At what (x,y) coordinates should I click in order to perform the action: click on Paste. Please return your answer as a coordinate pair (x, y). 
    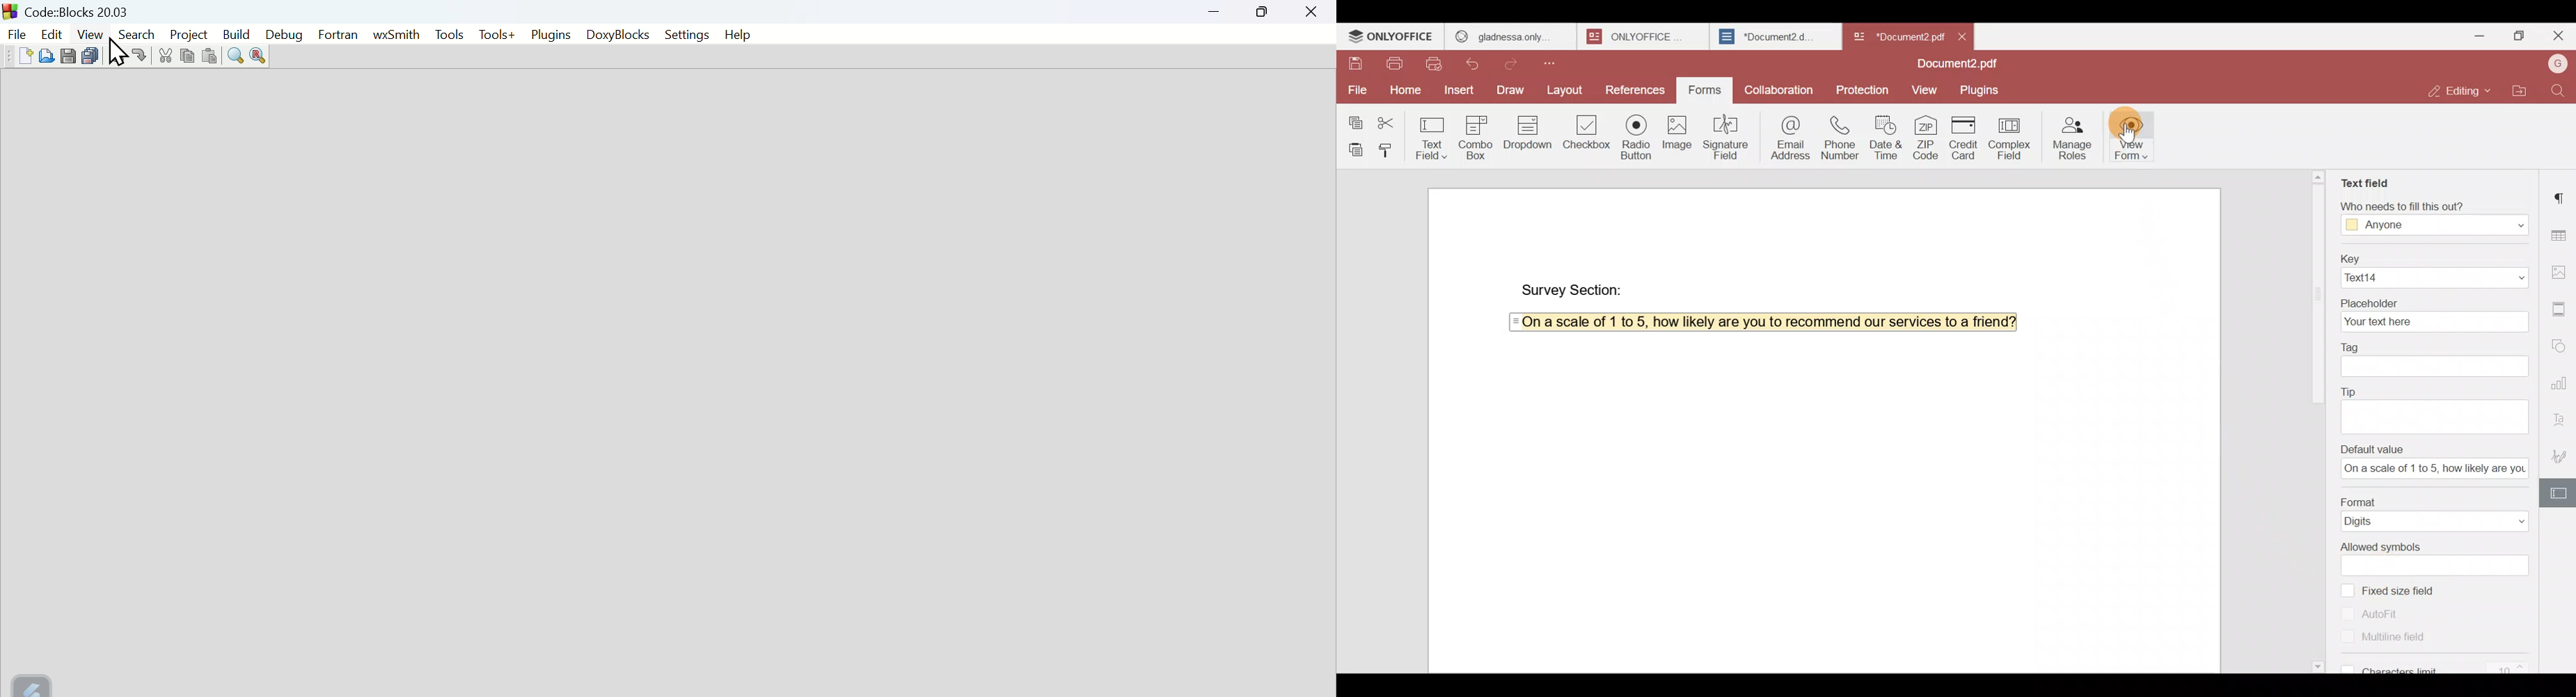
    Looking at the image, I should click on (1352, 147).